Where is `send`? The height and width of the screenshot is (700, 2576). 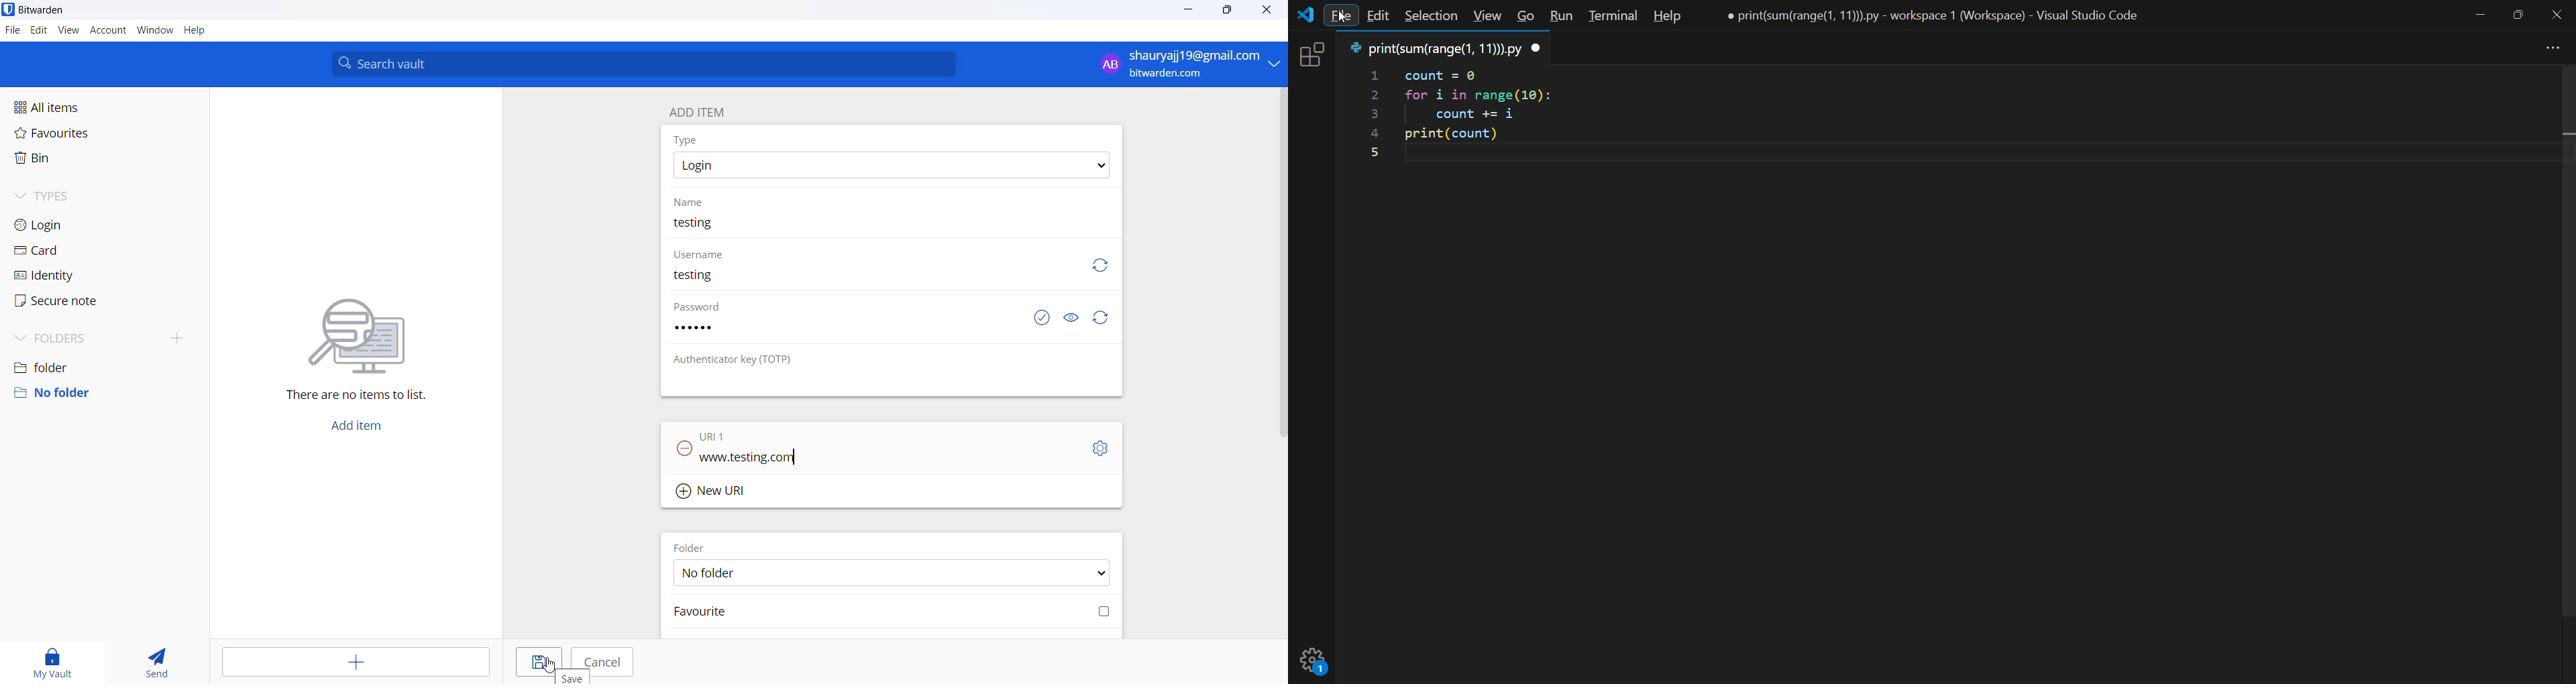
send is located at coordinates (158, 661).